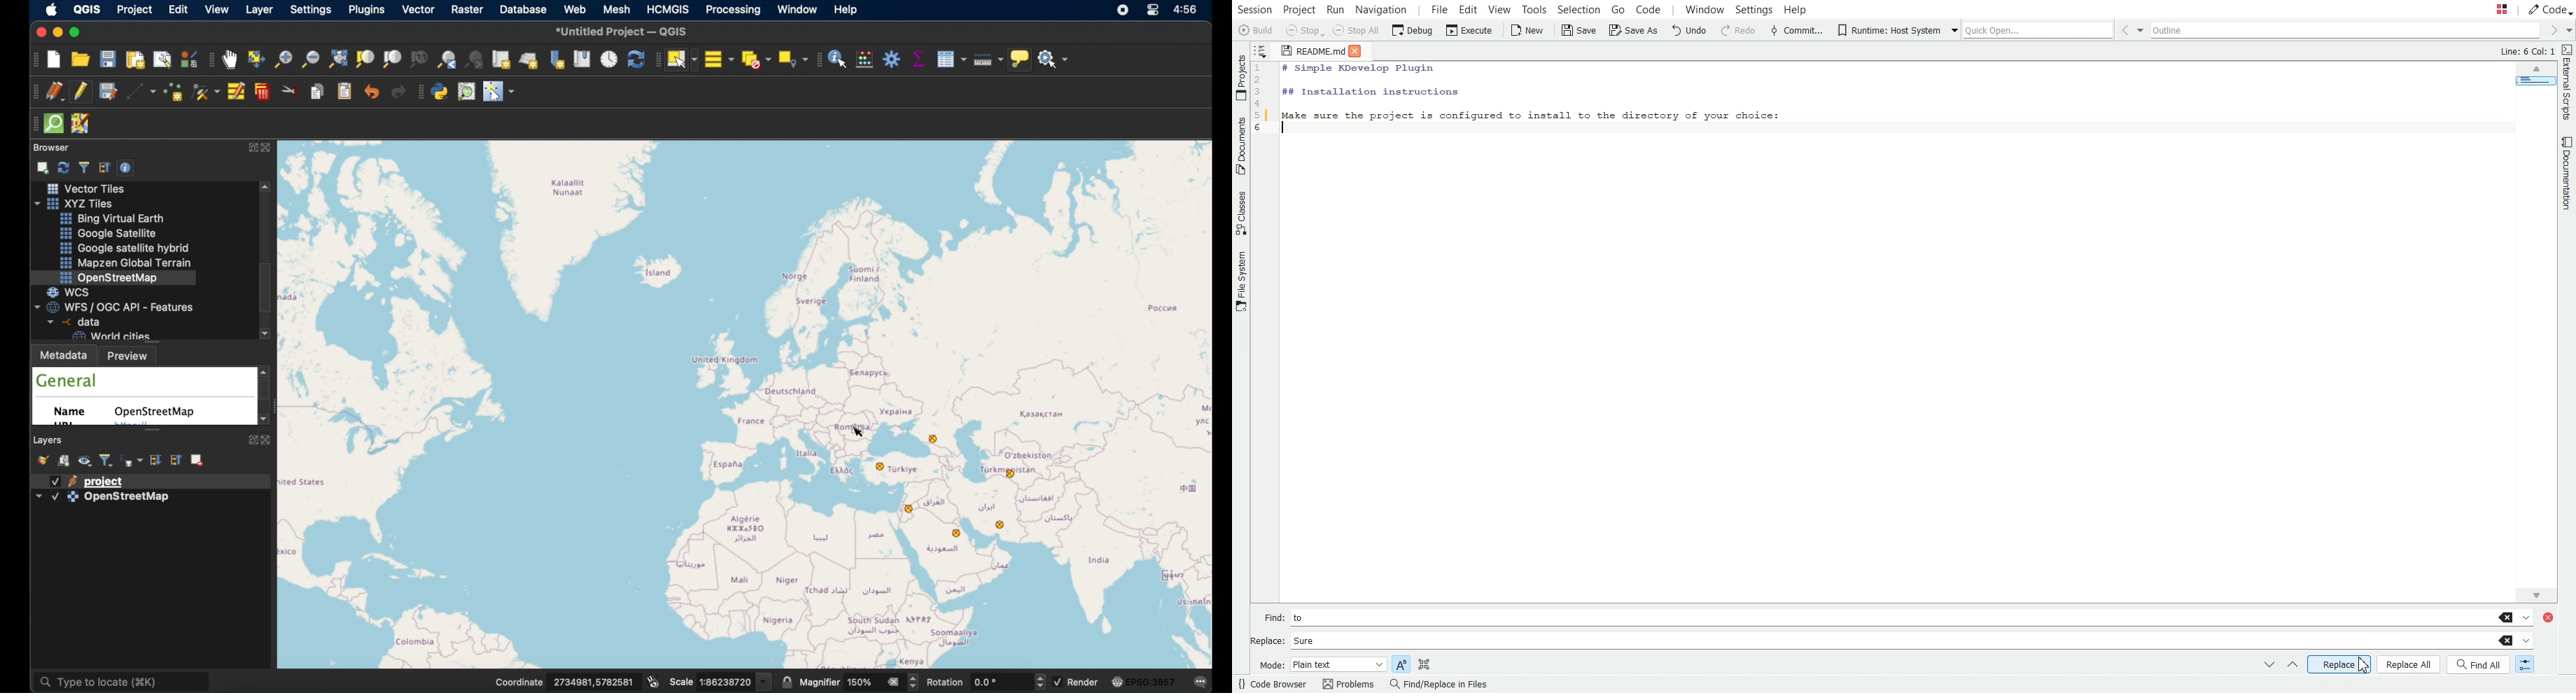 The width and height of the screenshot is (2576, 700). What do you see at coordinates (955, 534) in the screenshot?
I see `point feature` at bounding box center [955, 534].